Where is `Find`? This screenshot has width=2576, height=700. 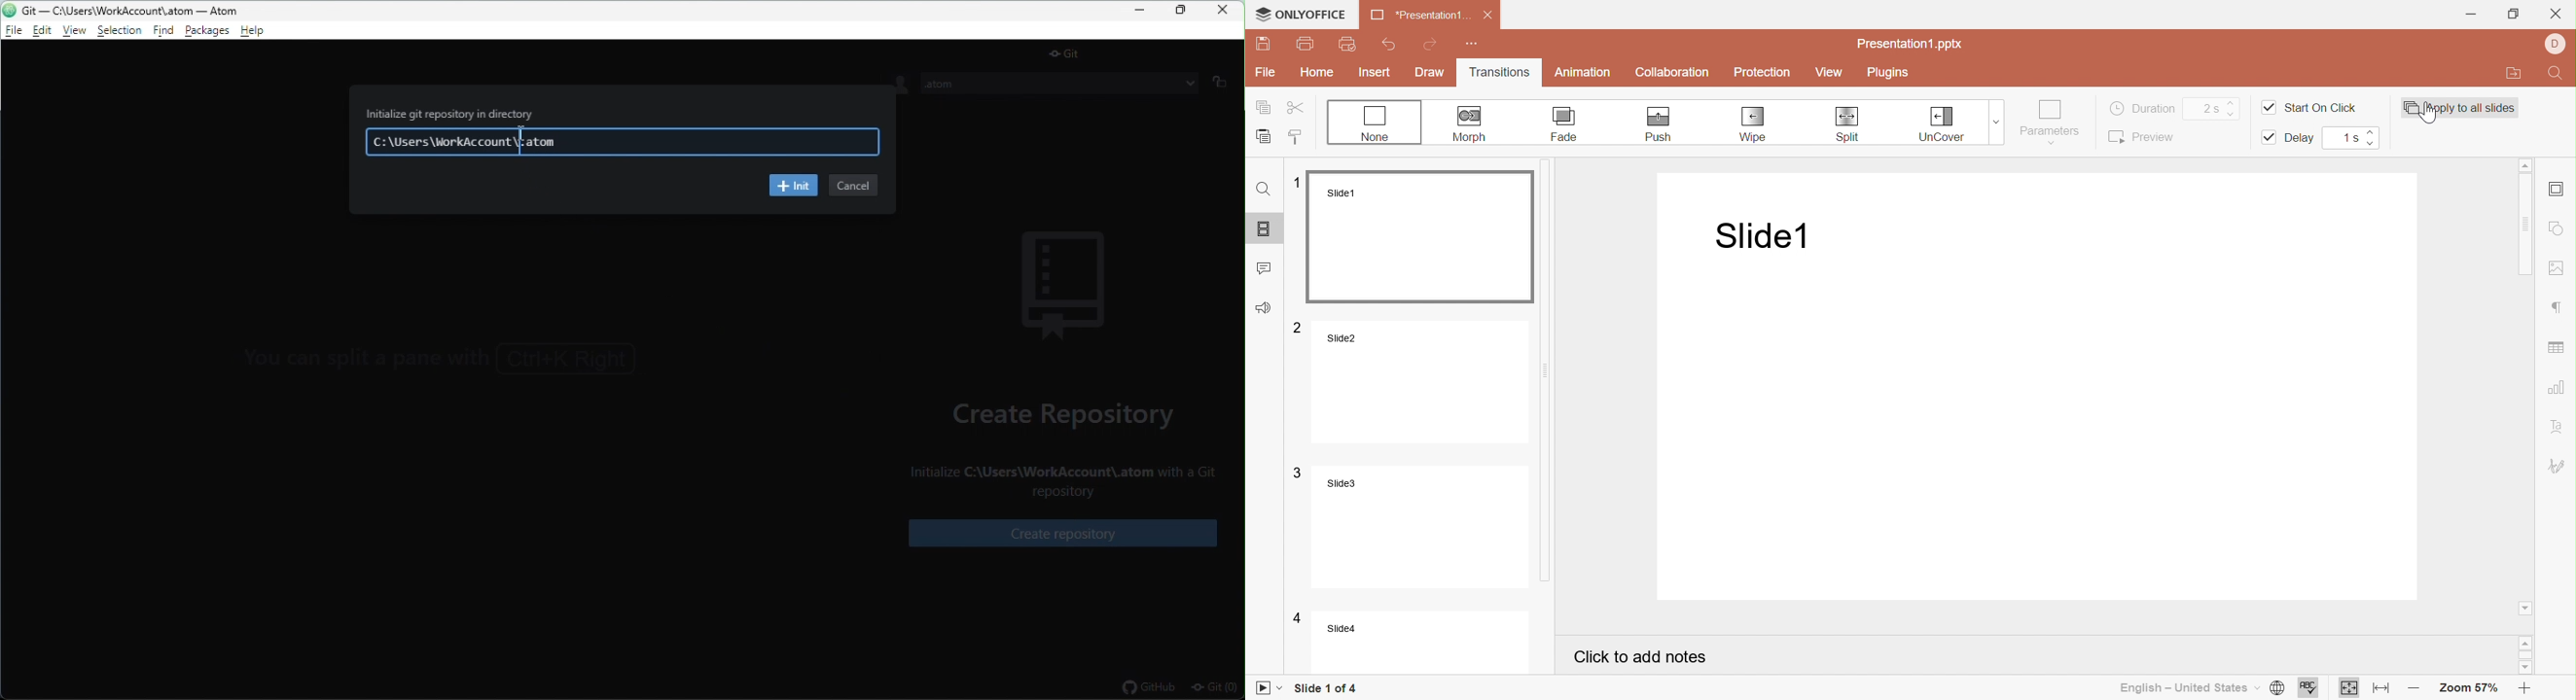 Find is located at coordinates (1265, 188).